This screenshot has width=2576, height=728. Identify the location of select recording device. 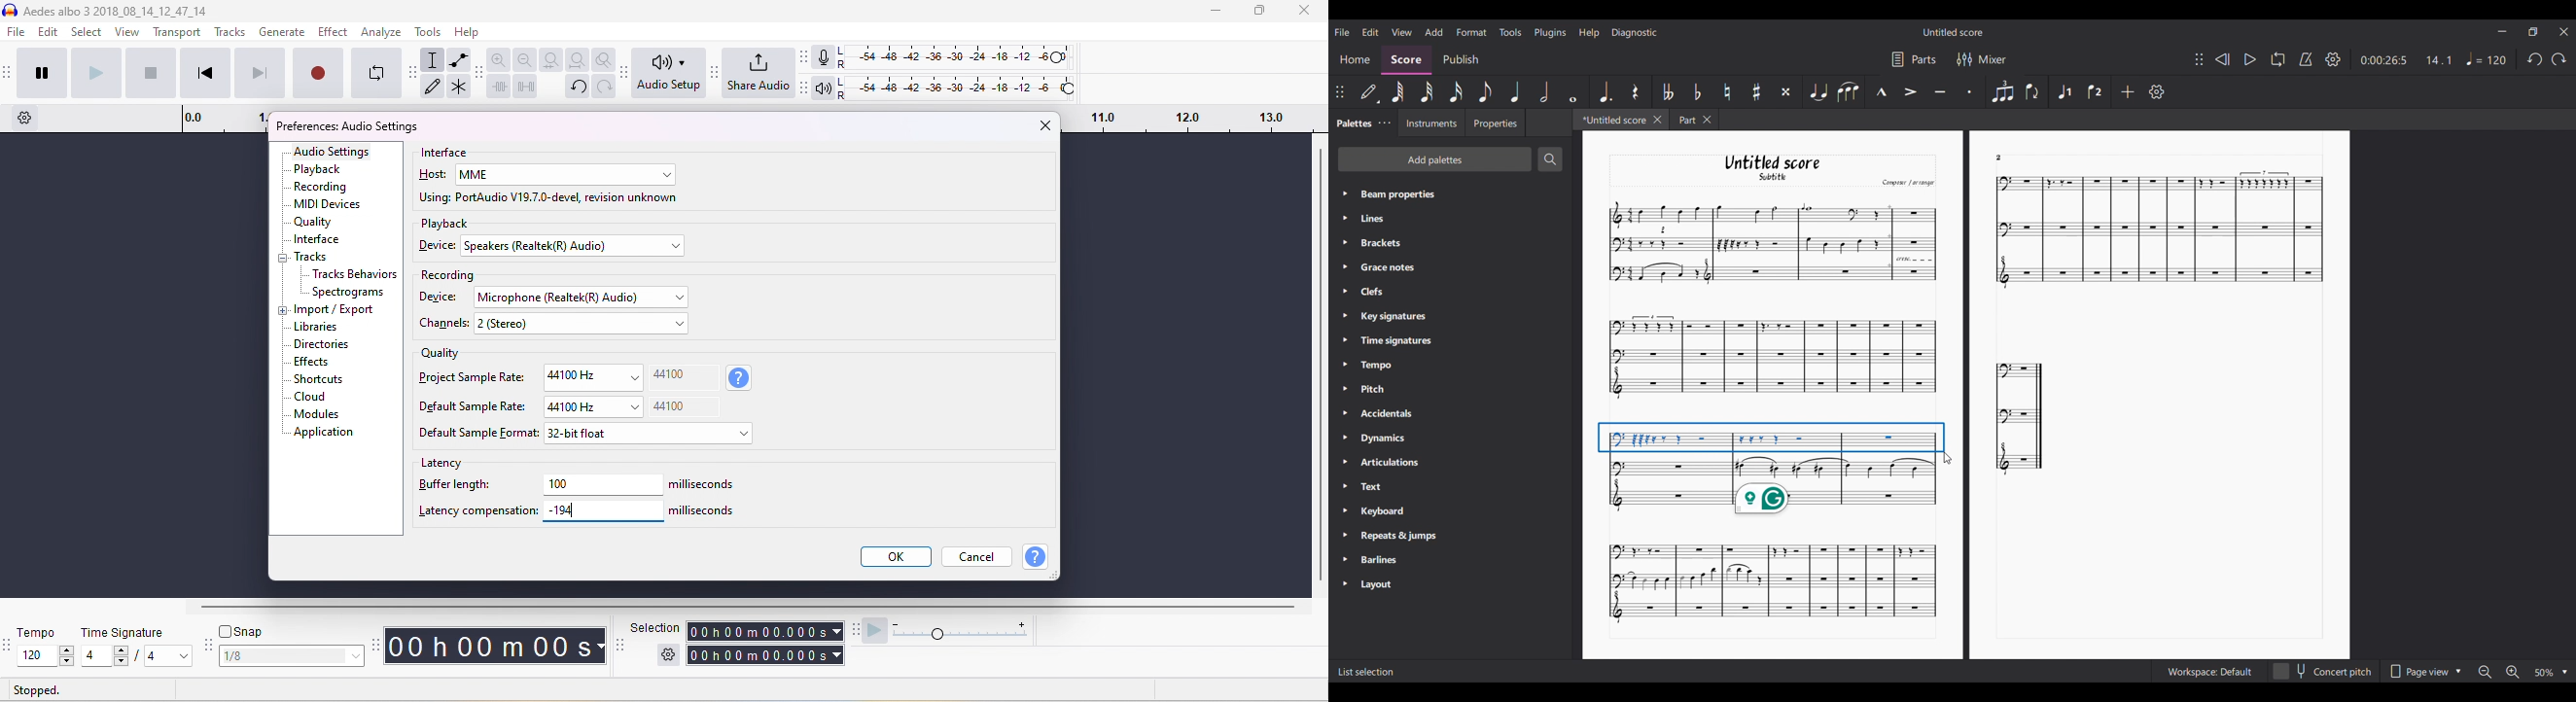
(588, 298).